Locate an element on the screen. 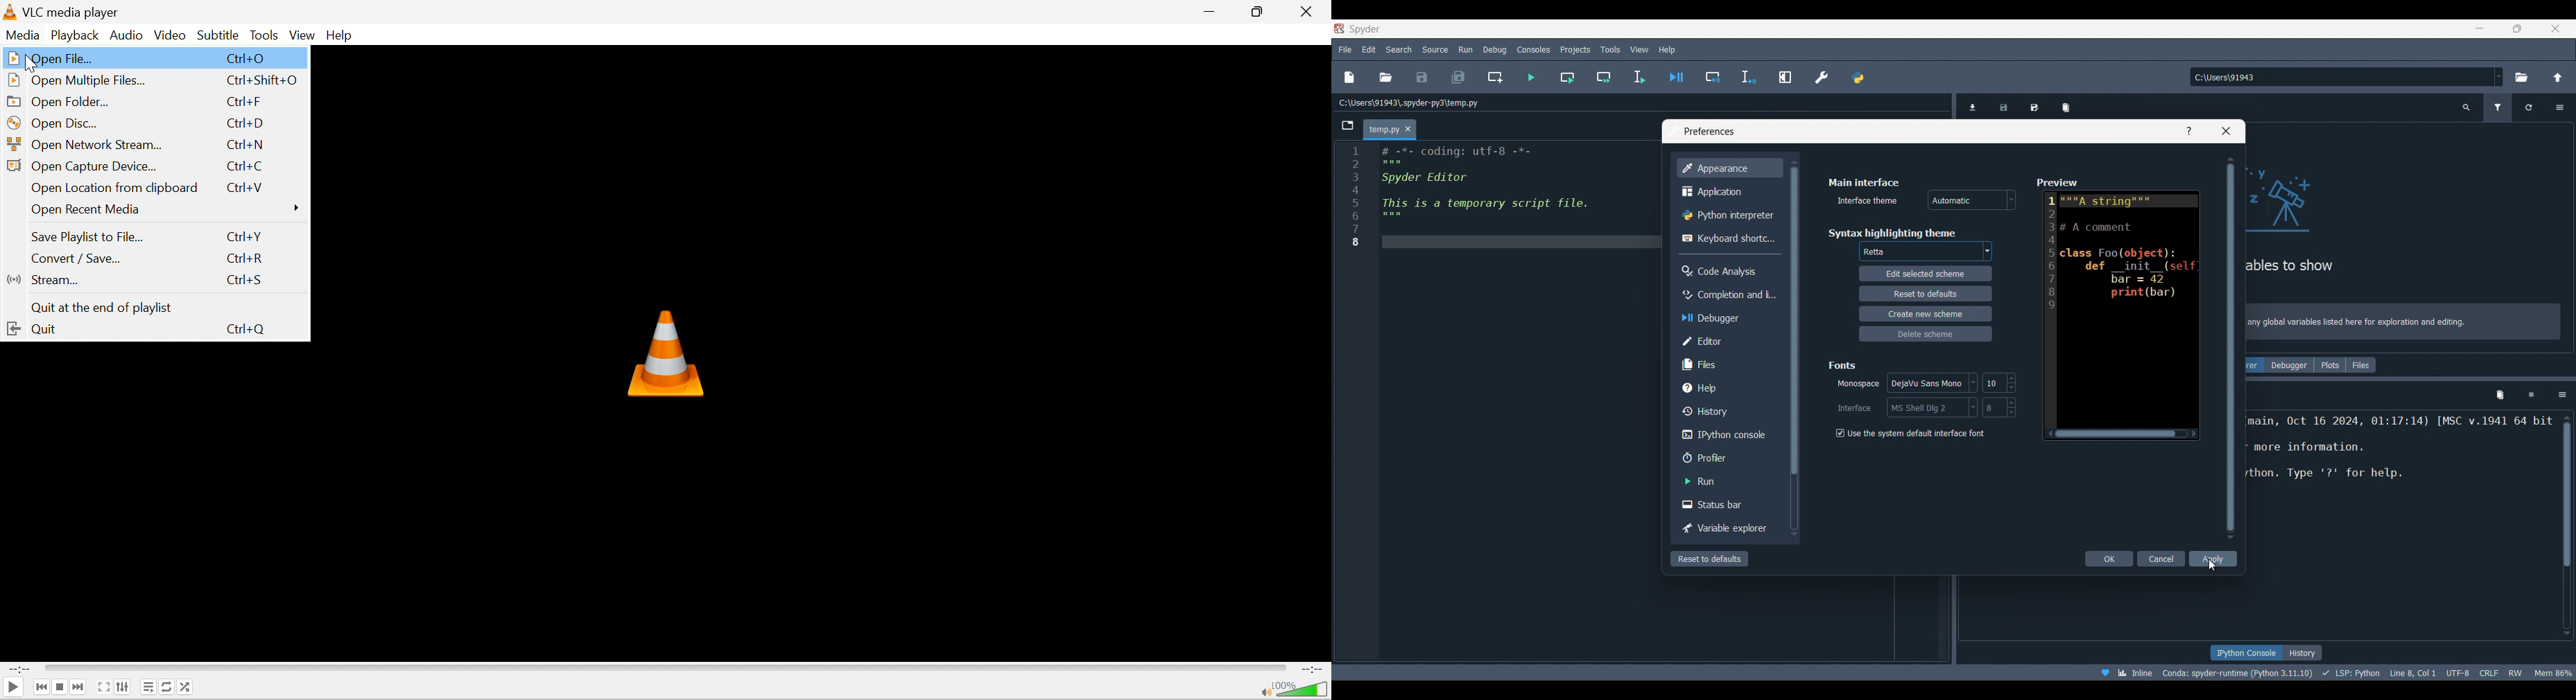  Preferences is located at coordinates (1822, 77).